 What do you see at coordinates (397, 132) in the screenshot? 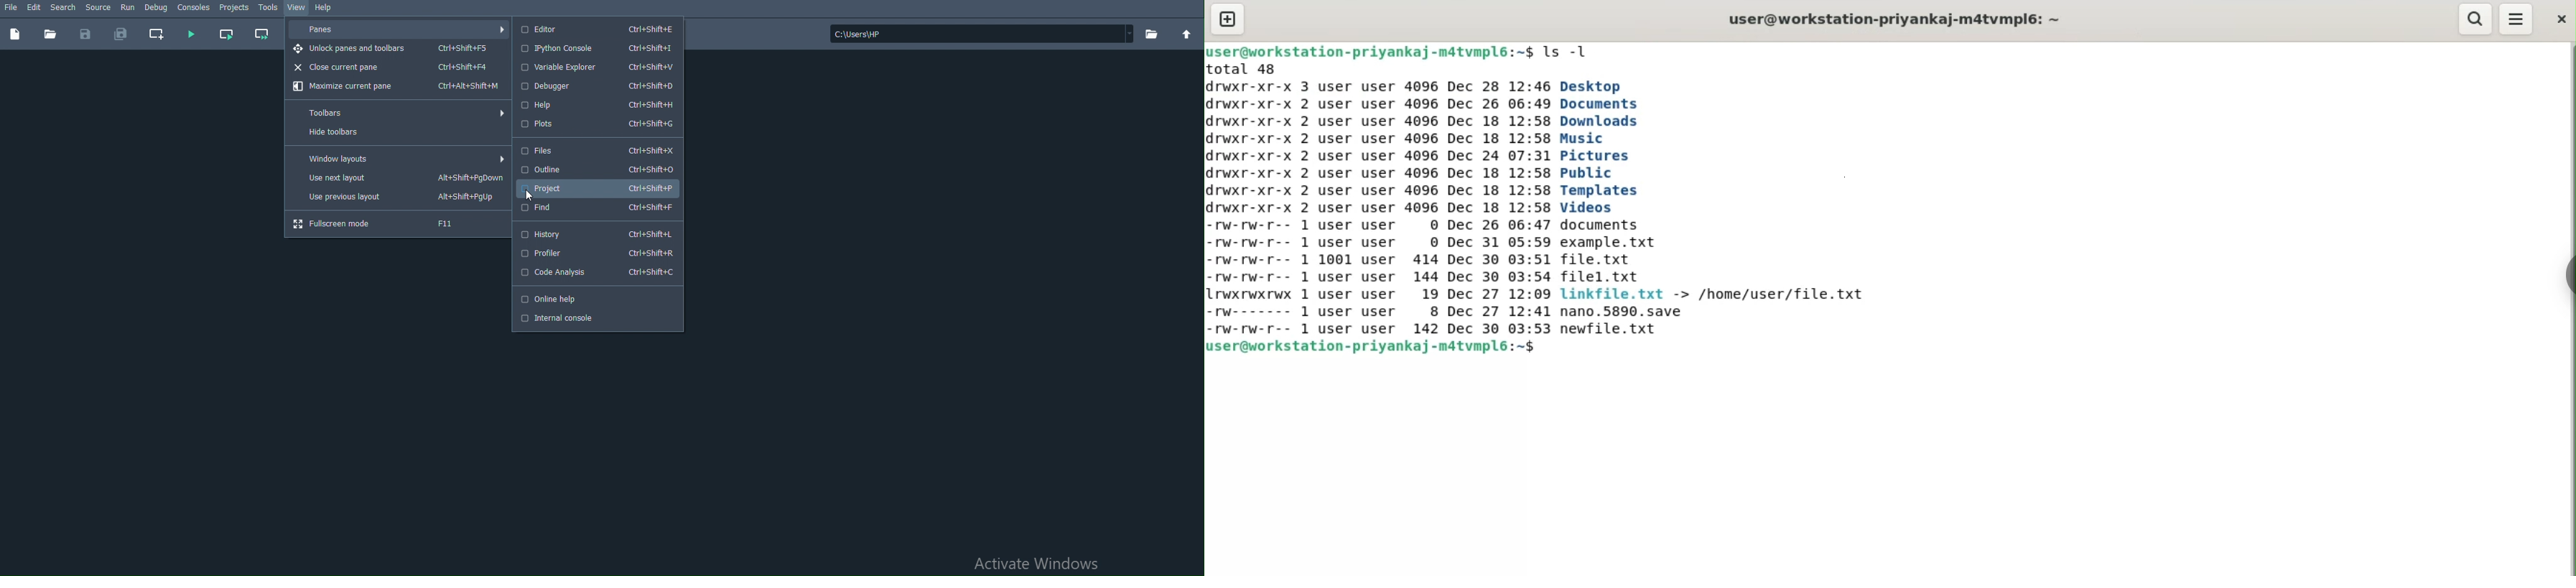
I see `Hide toolbars` at bounding box center [397, 132].